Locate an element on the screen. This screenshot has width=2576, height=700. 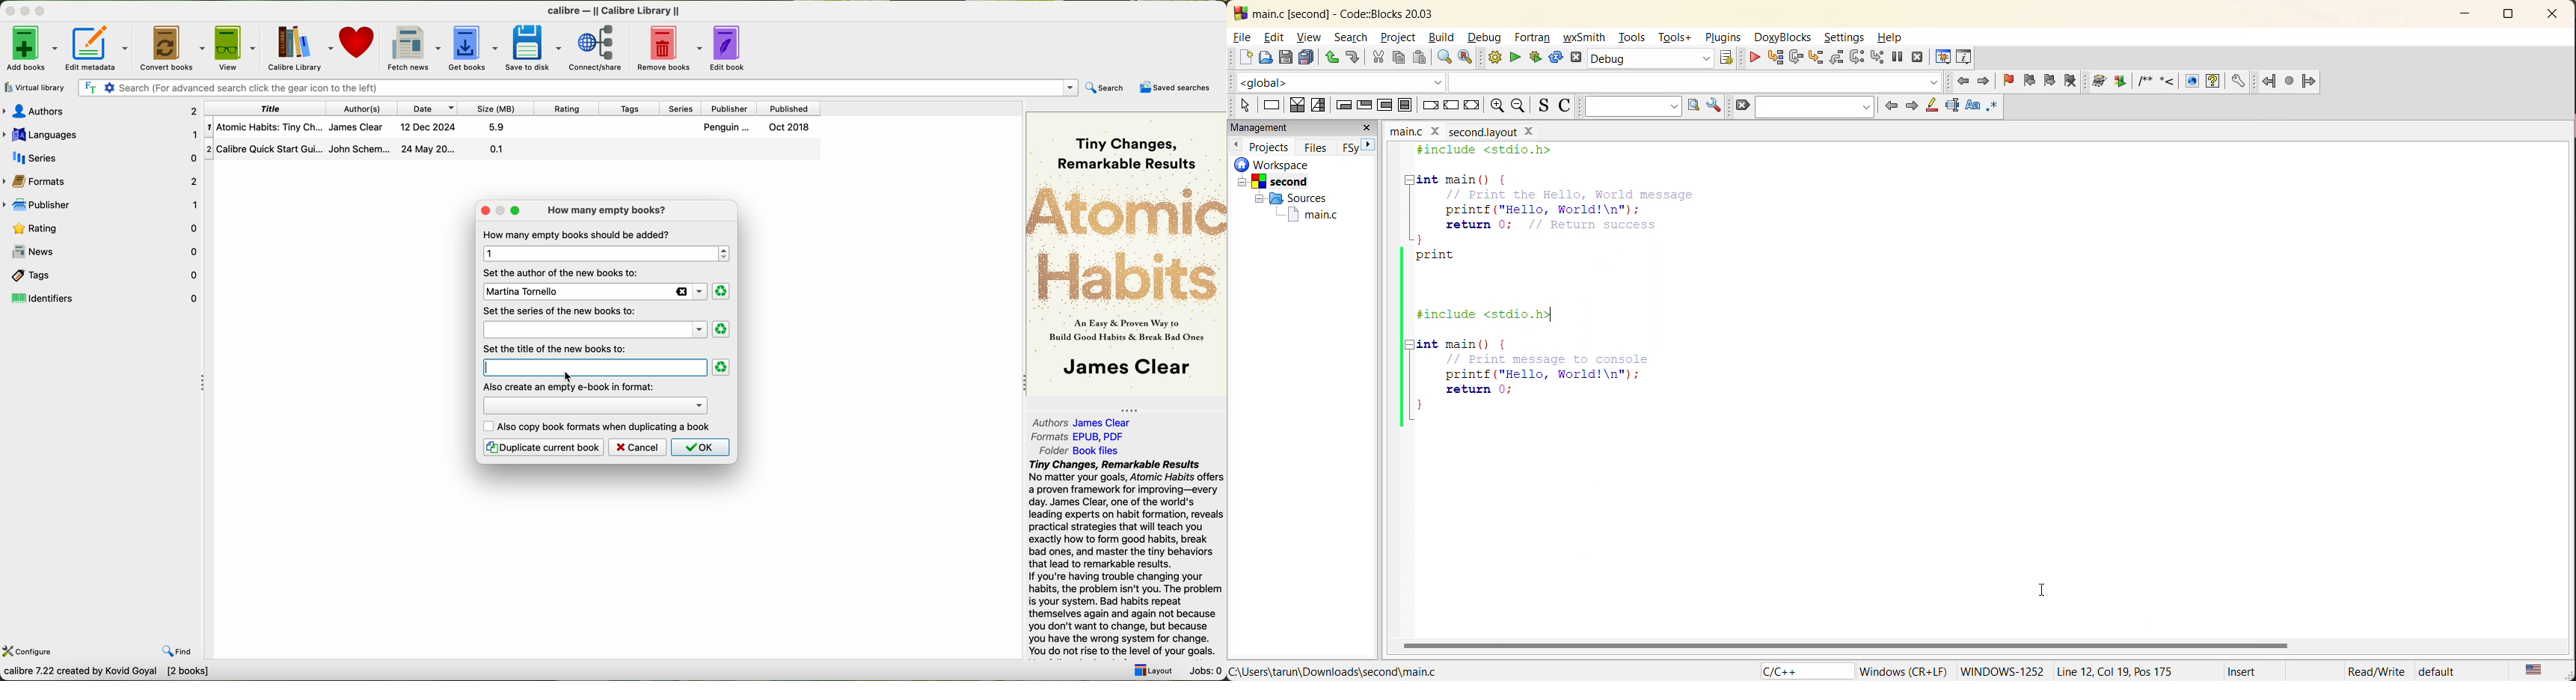
run to cursor is located at coordinates (1776, 61).